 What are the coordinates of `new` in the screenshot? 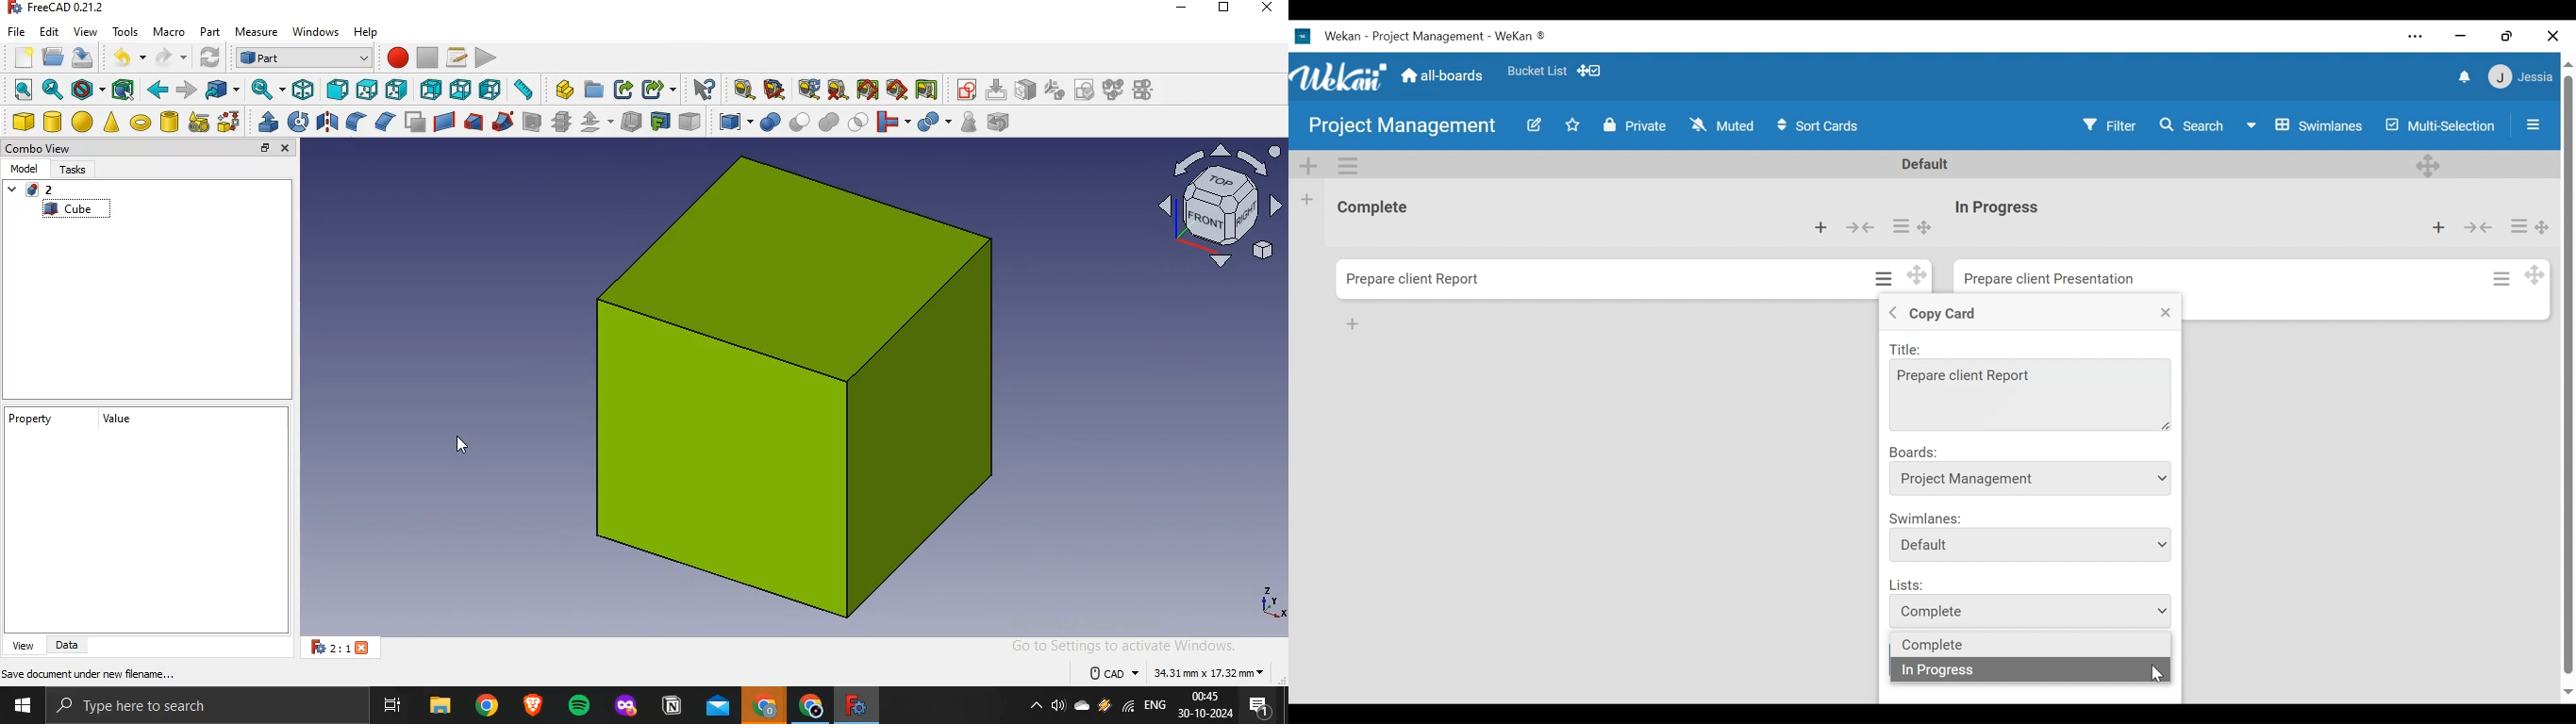 It's located at (24, 58).